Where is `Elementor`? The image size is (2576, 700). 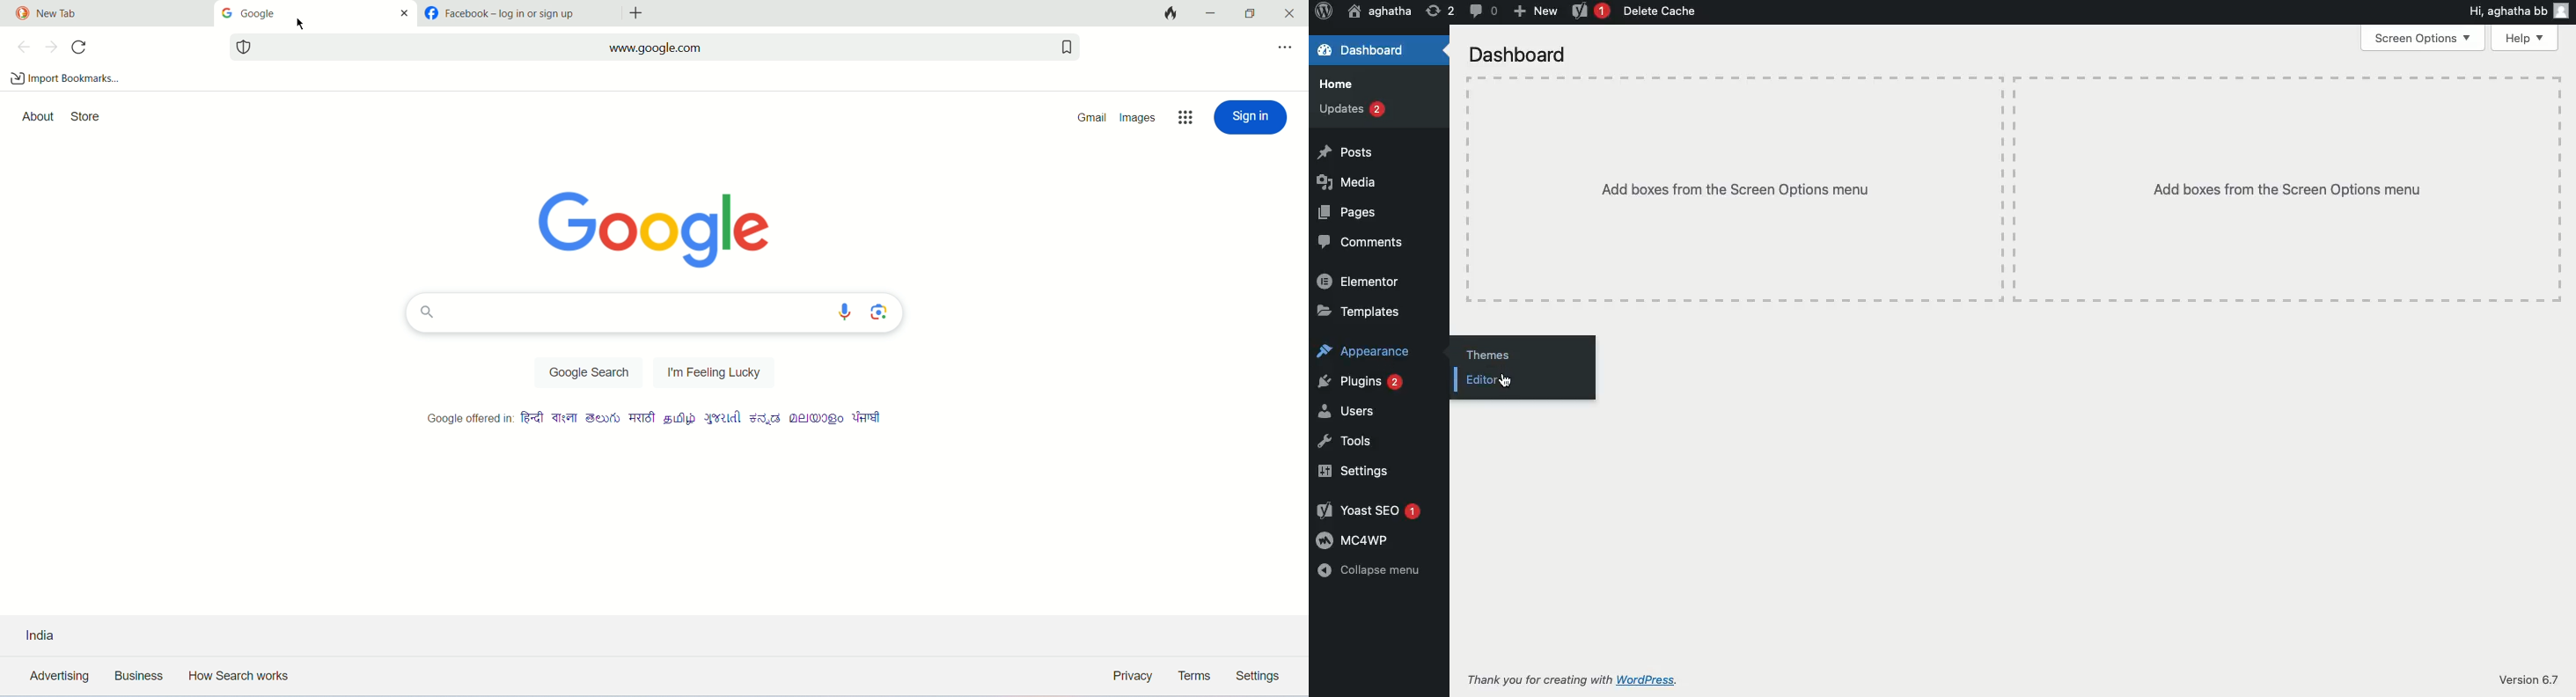 Elementor is located at coordinates (1356, 280).